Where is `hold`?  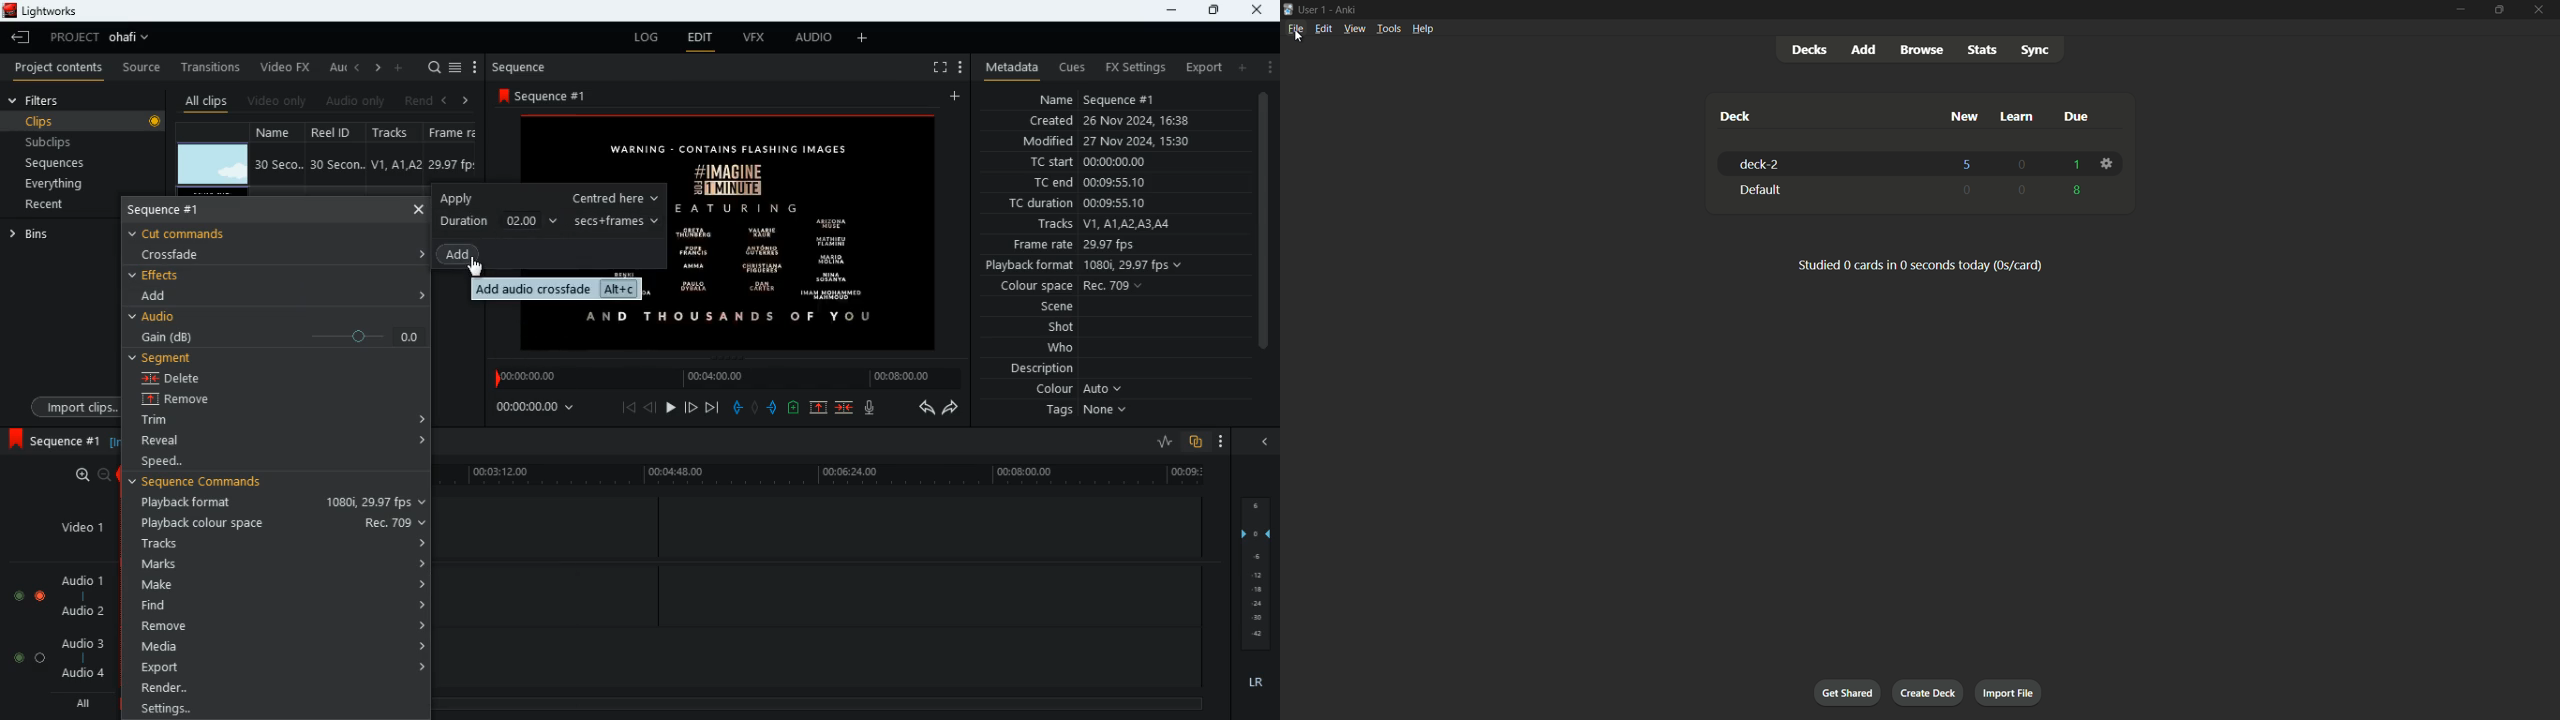 hold is located at coordinates (755, 408).